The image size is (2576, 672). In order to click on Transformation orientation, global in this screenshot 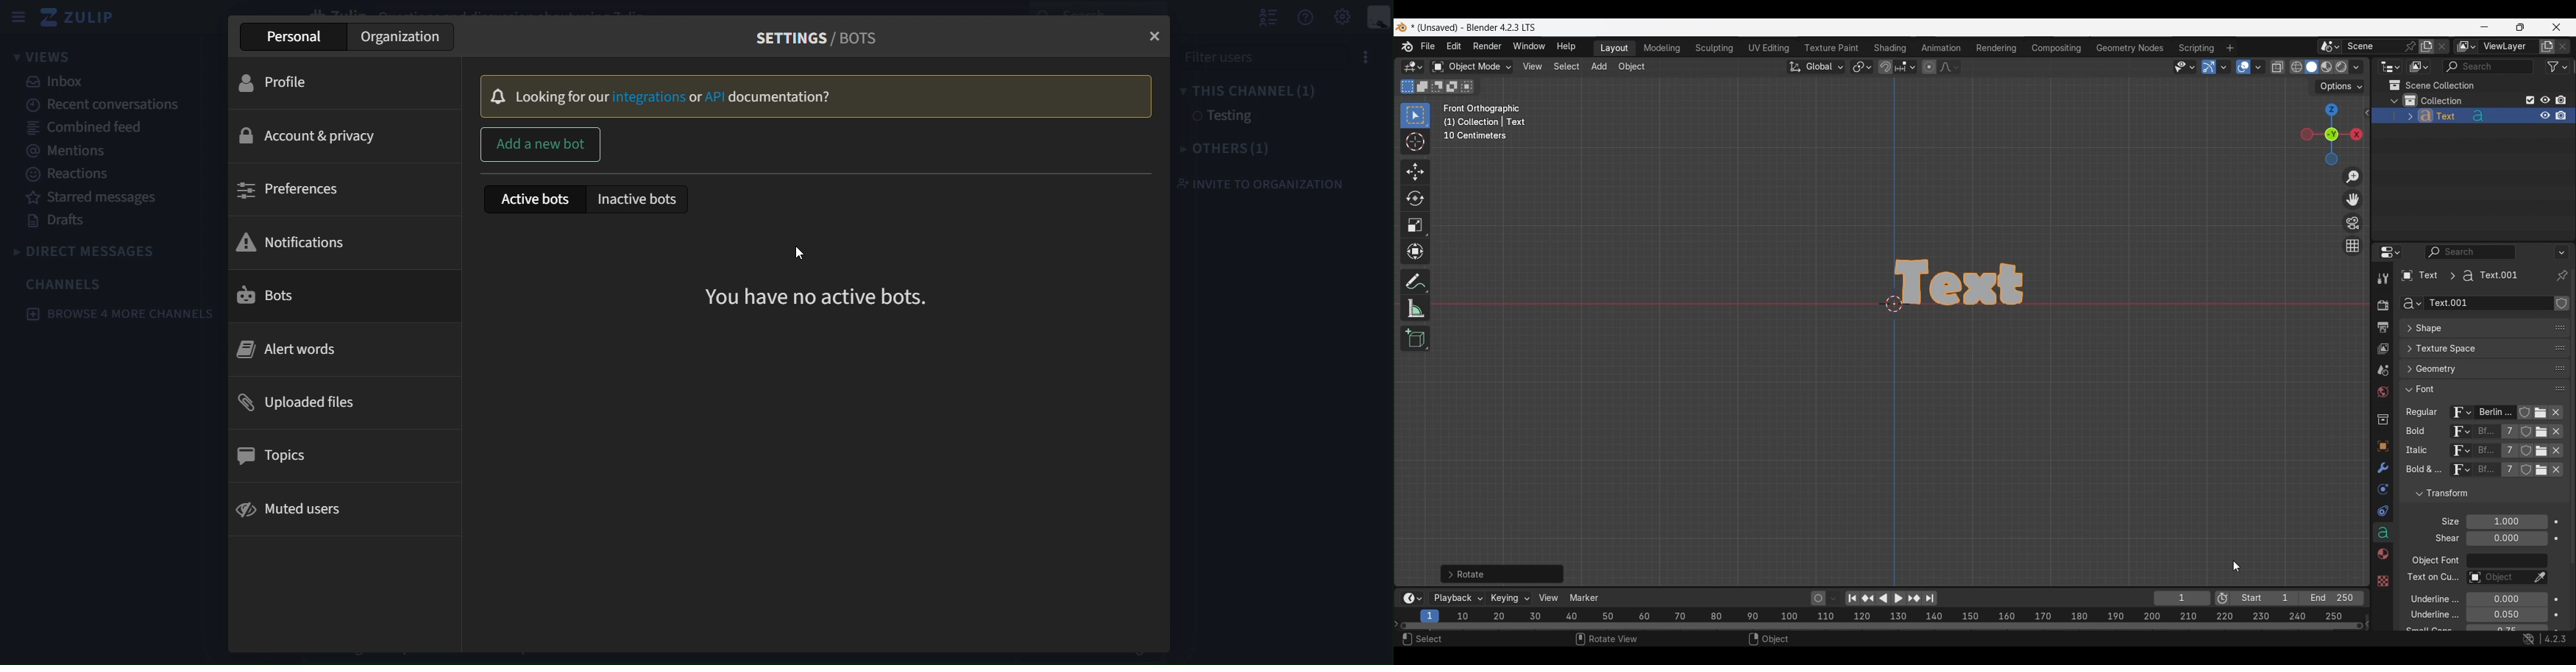, I will do `click(1816, 67)`.